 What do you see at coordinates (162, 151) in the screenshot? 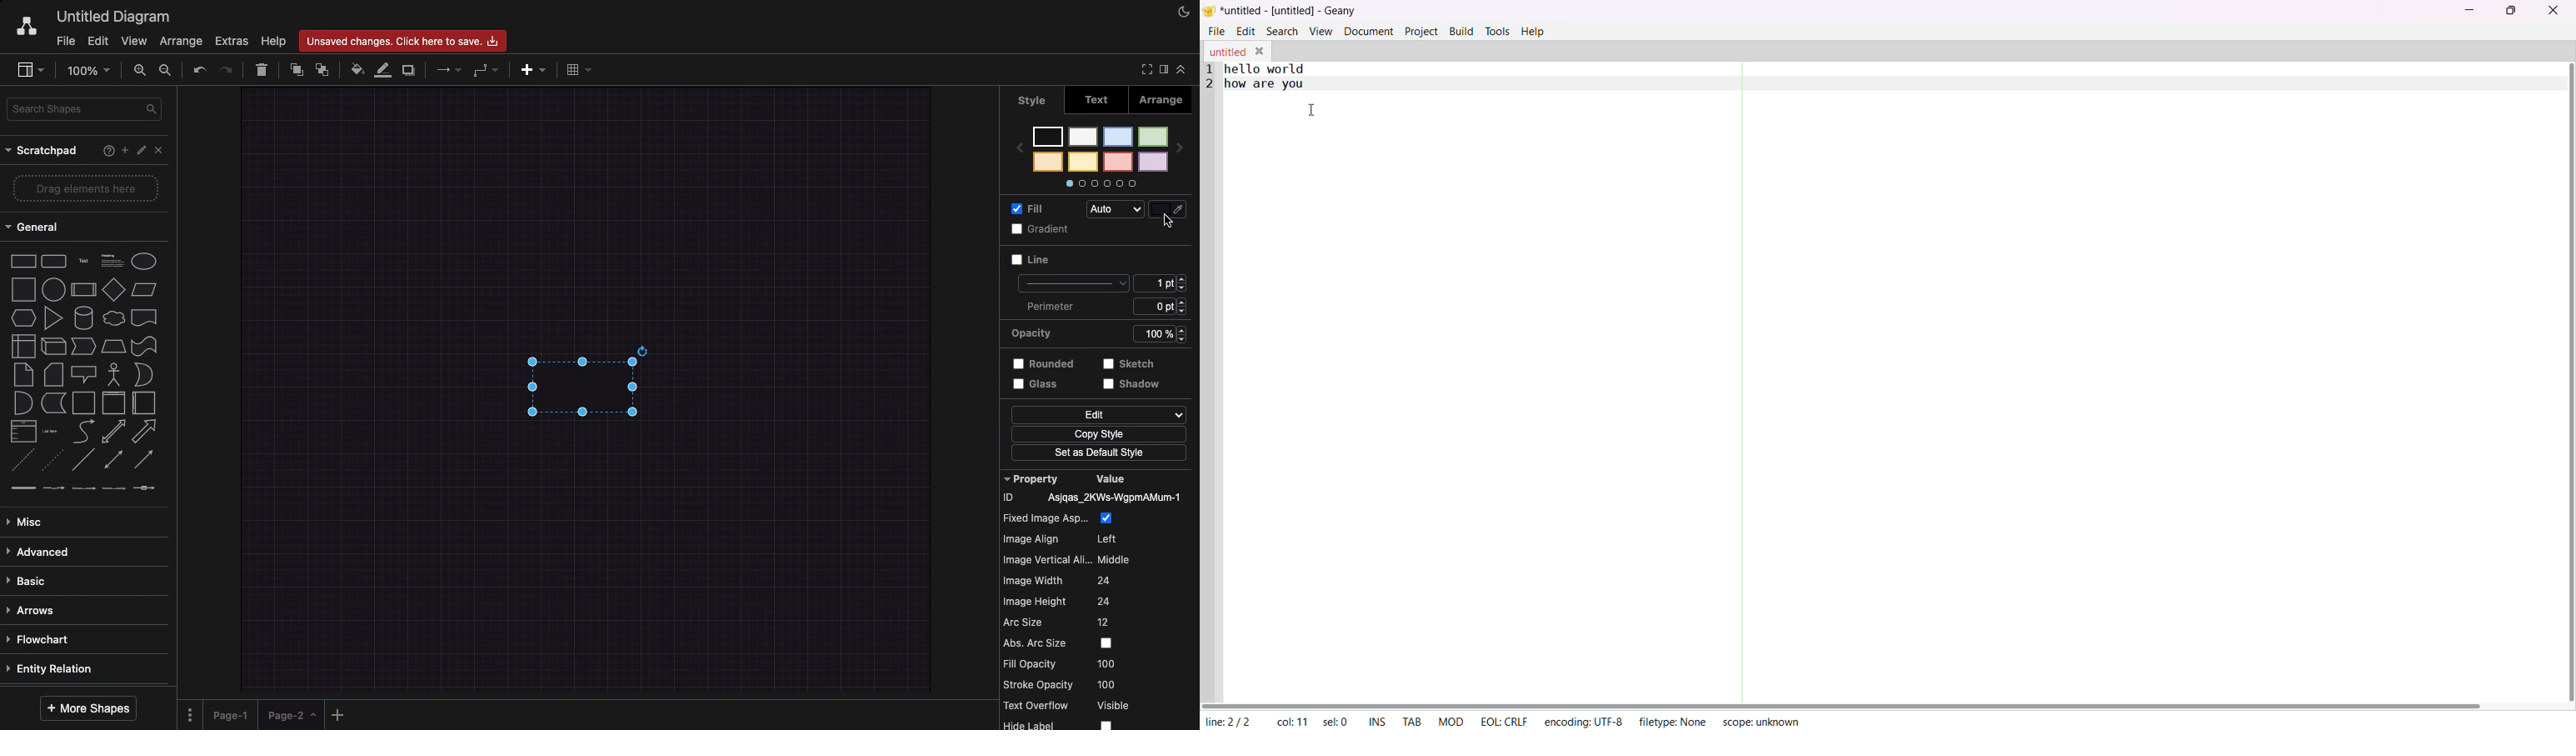
I see `Close` at bounding box center [162, 151].